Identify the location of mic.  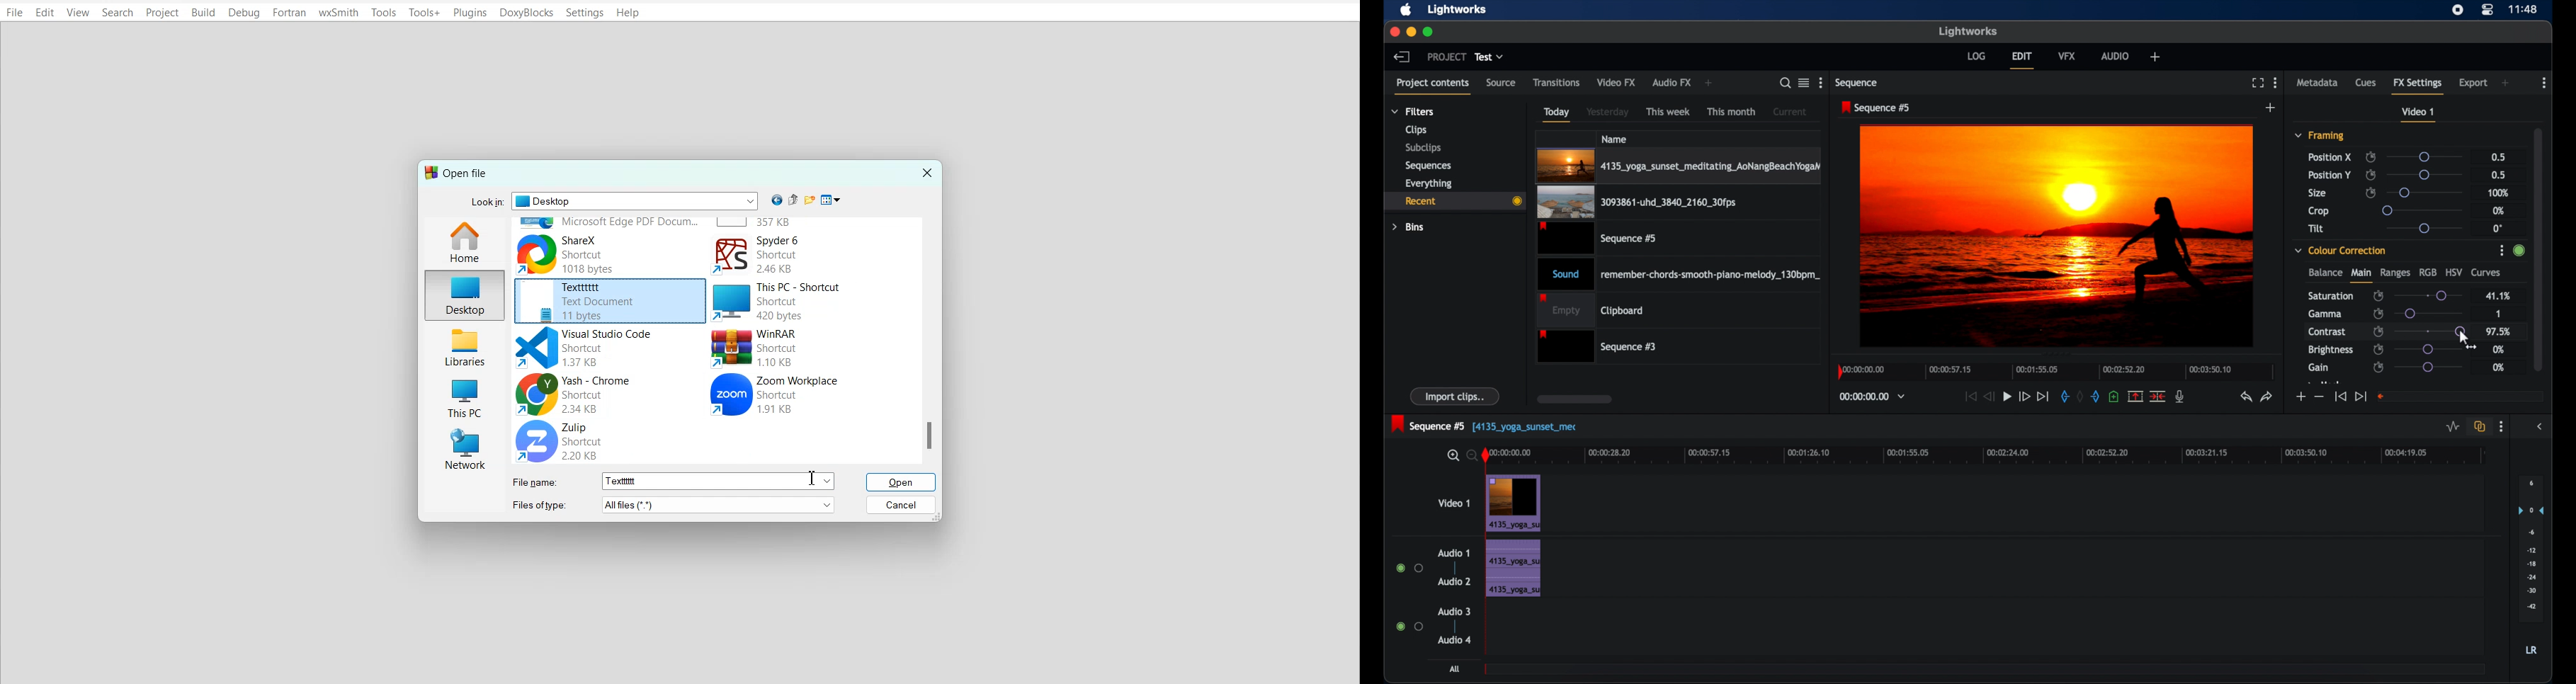
(2181, 396).